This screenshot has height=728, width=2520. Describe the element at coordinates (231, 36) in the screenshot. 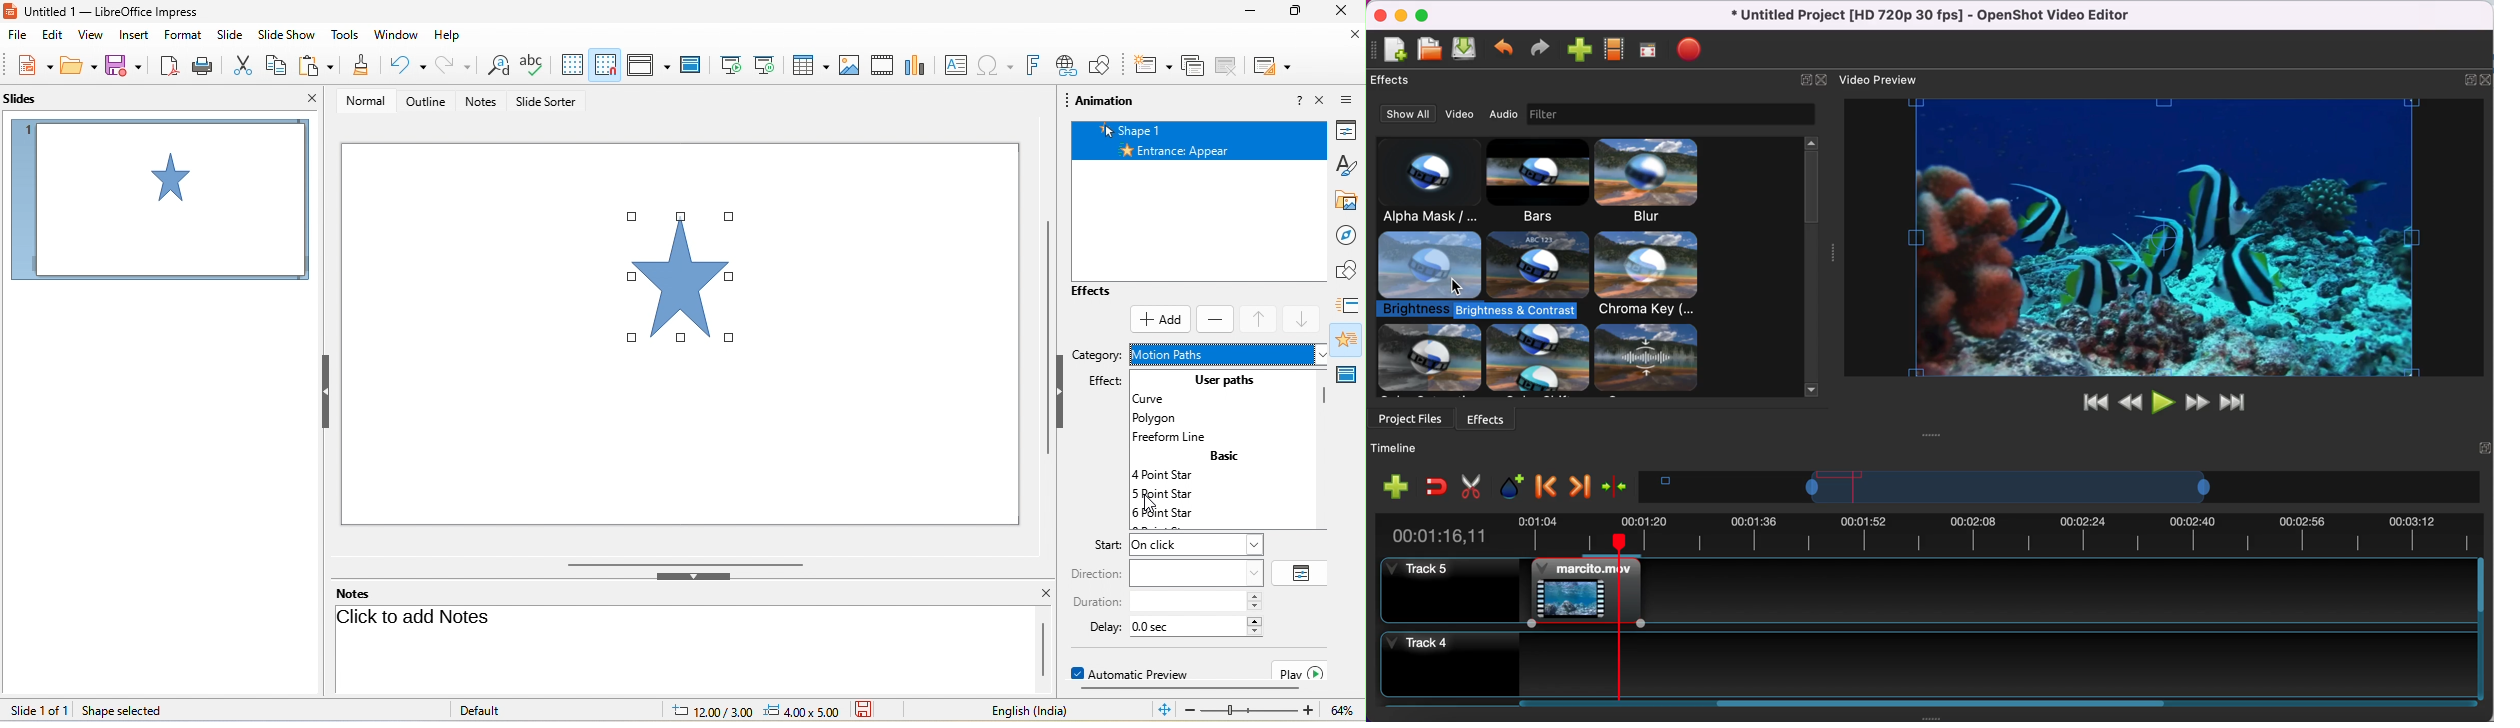

I see `slide` at that location.